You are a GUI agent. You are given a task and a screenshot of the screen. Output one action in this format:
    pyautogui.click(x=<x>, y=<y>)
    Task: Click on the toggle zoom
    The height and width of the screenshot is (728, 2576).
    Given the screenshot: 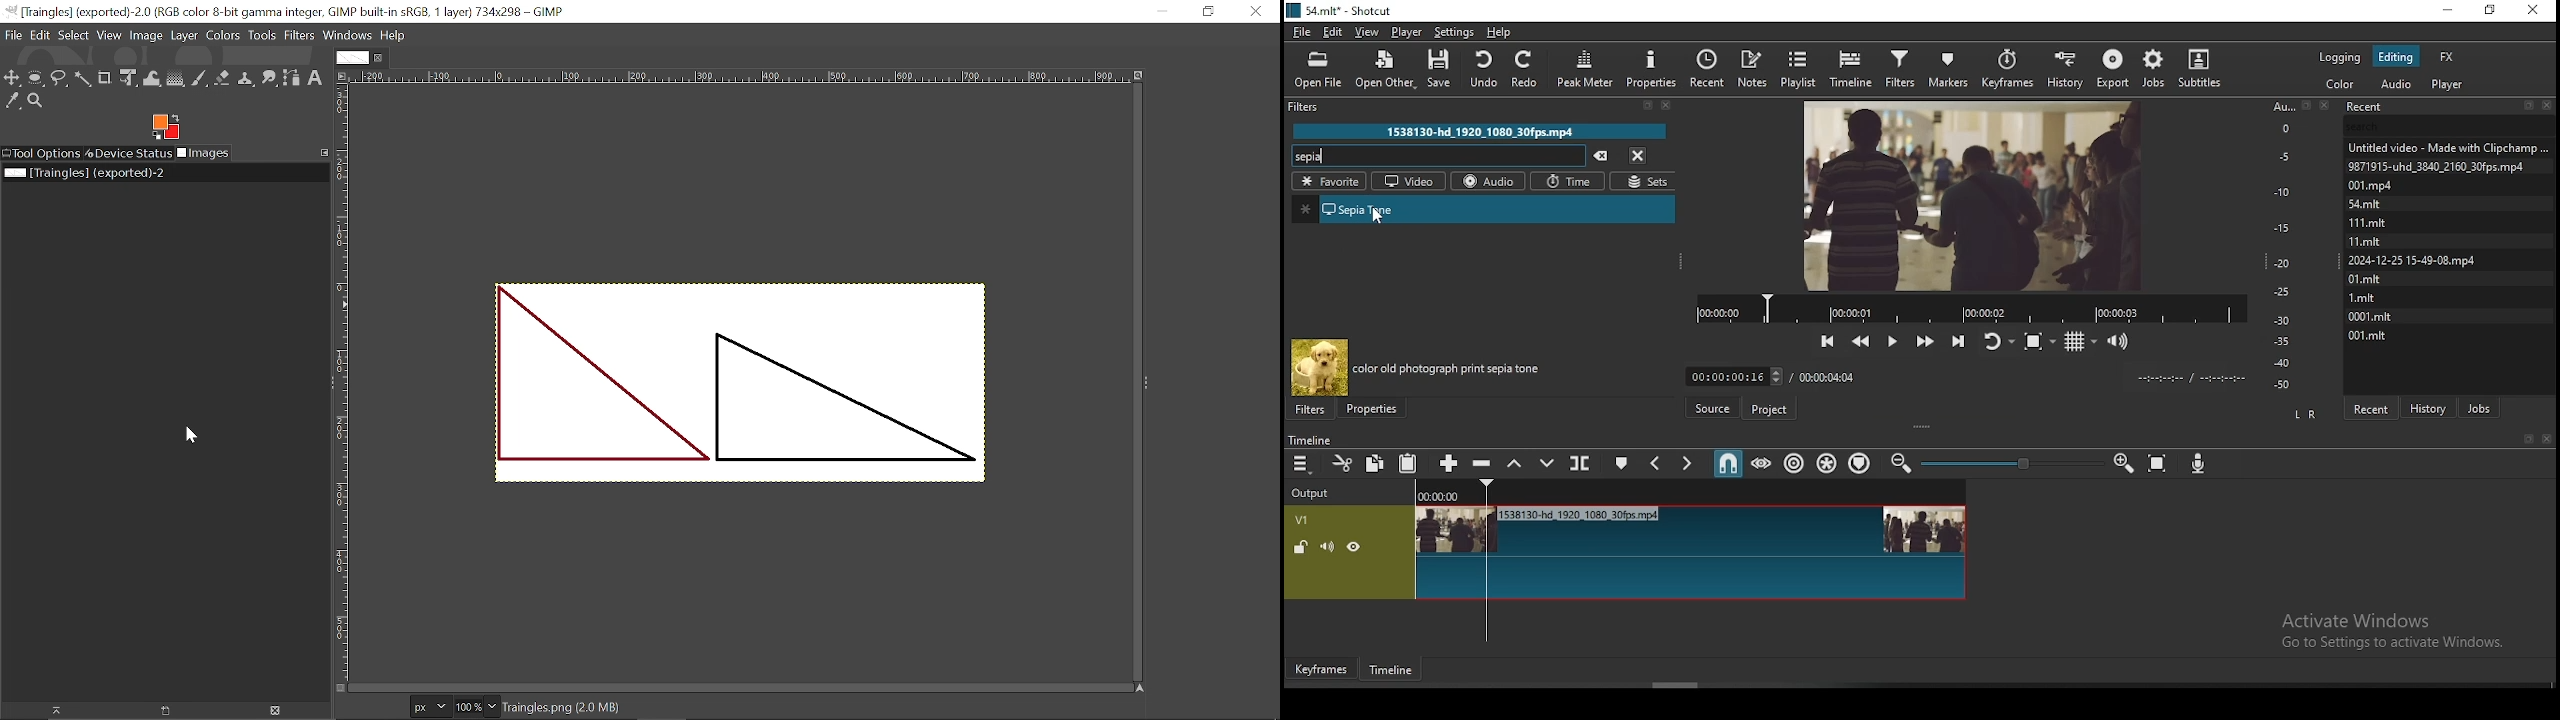 What is the action you would take?
    pyautogui.click(x=2039, y=339)
    